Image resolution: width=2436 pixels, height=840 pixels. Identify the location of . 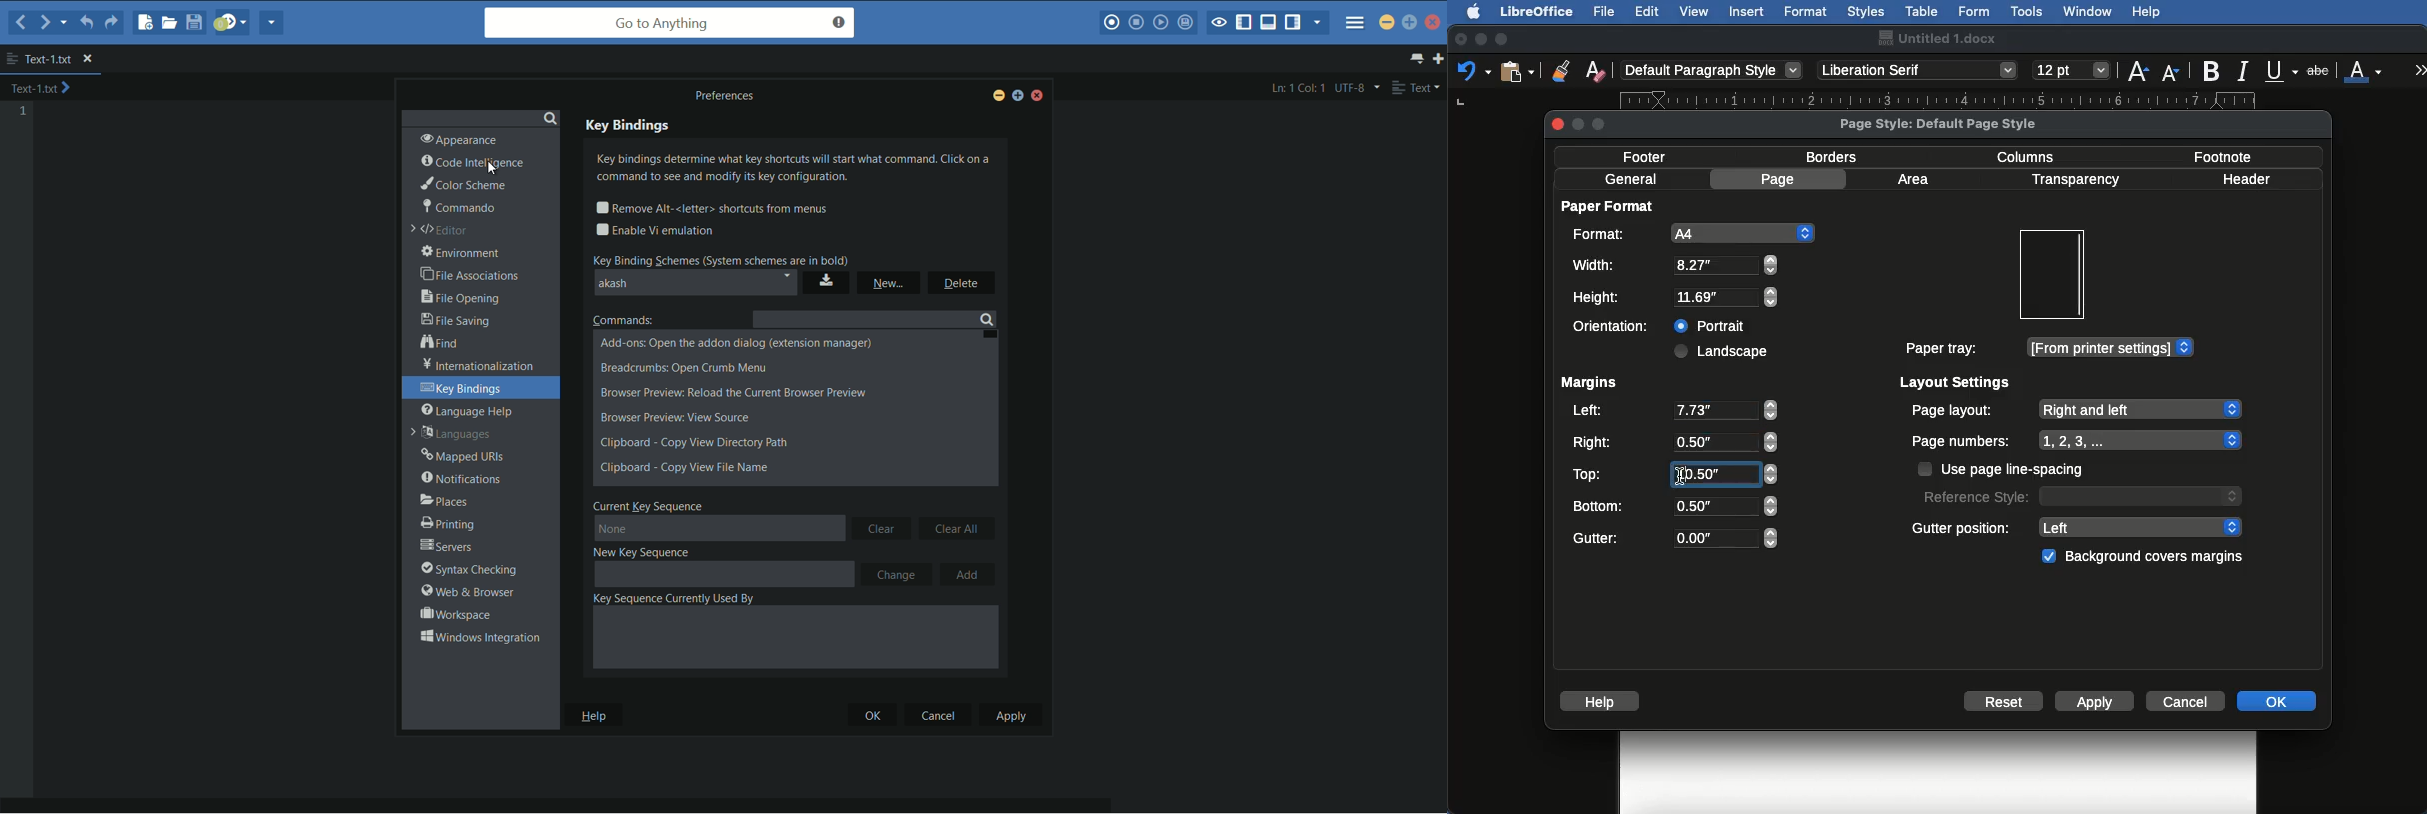
(1680, 477).